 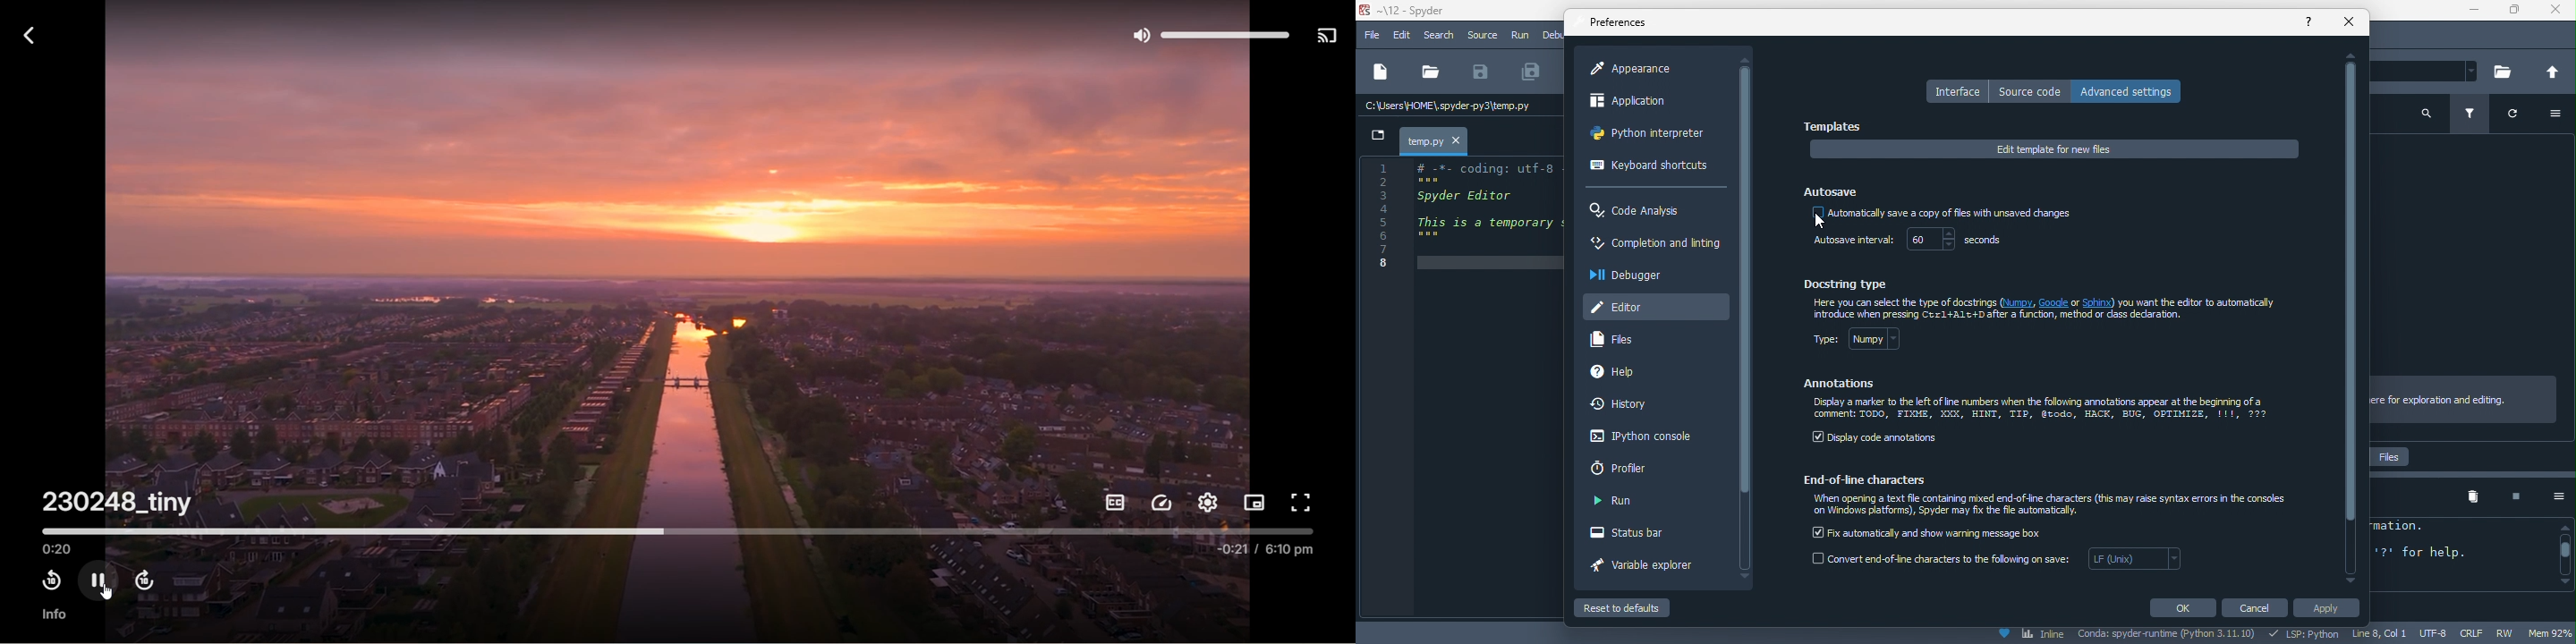 I want to click on fix automatically and show warming message box, so click(x=1929, y=531).